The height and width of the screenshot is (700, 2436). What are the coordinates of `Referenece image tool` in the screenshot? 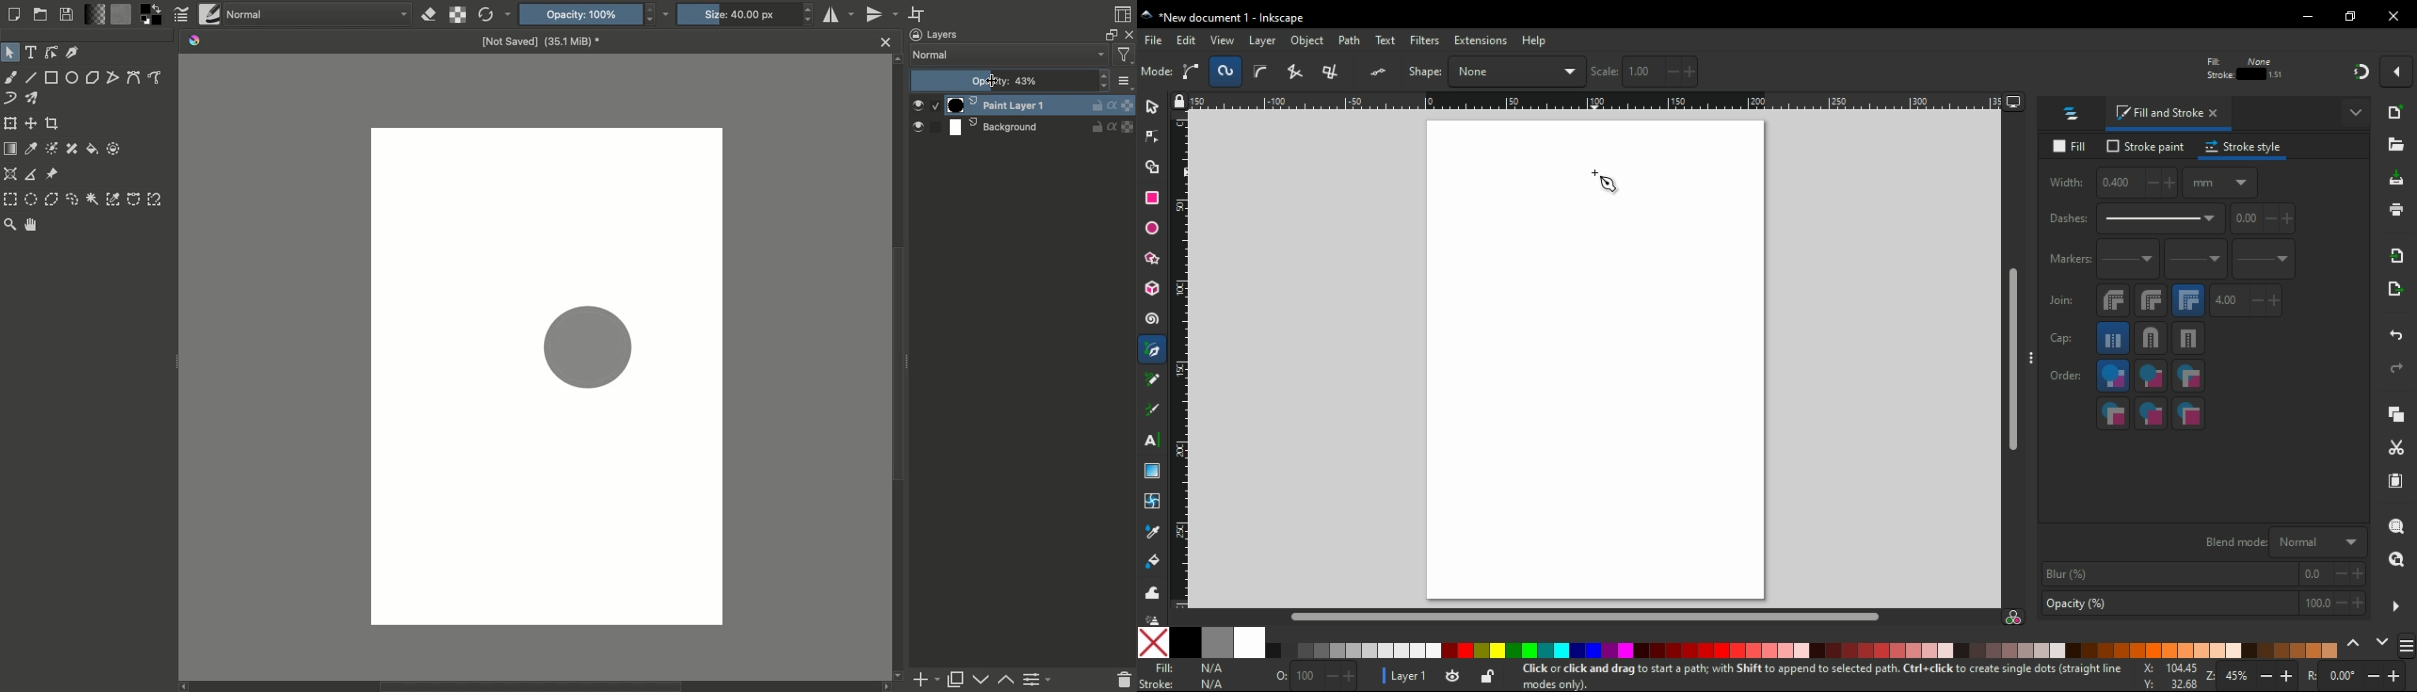 It's located at (52, 175).